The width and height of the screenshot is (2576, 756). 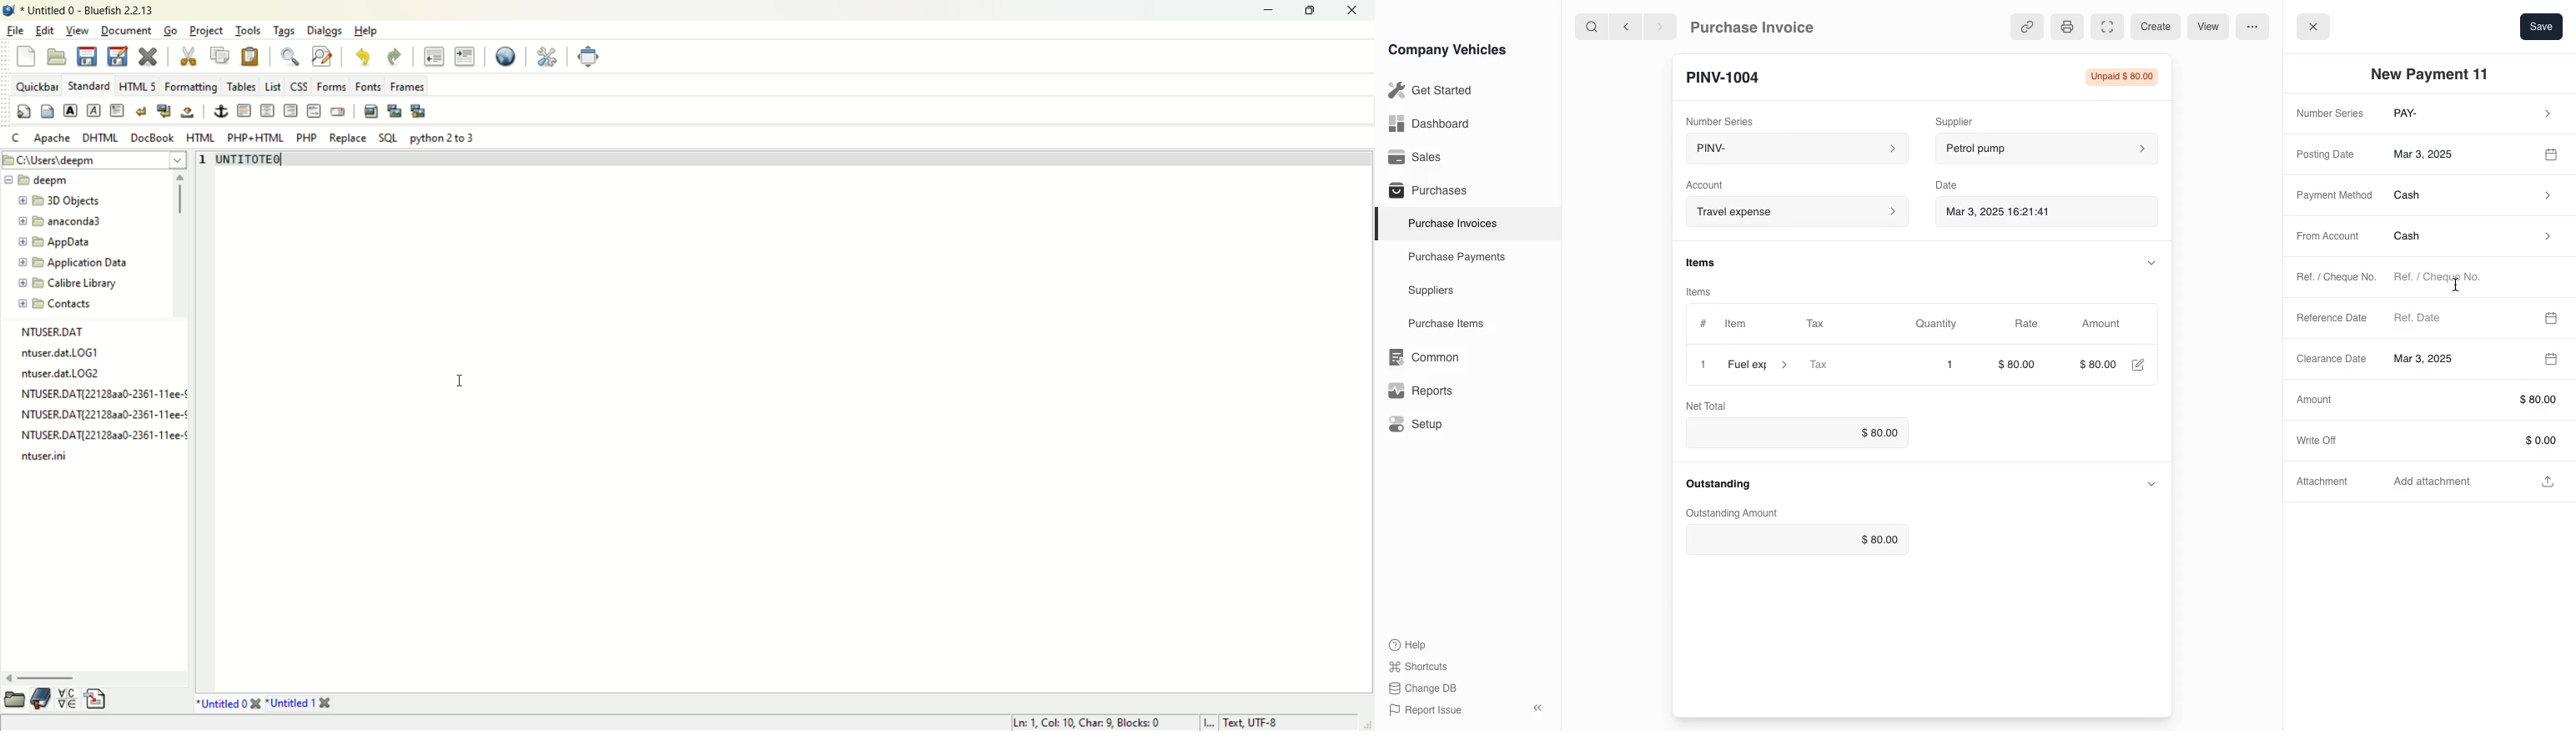 What do you see at coordinates (2116, 77) in the screenshot?
I see `unpaid` at bounding box center [2116, 77].